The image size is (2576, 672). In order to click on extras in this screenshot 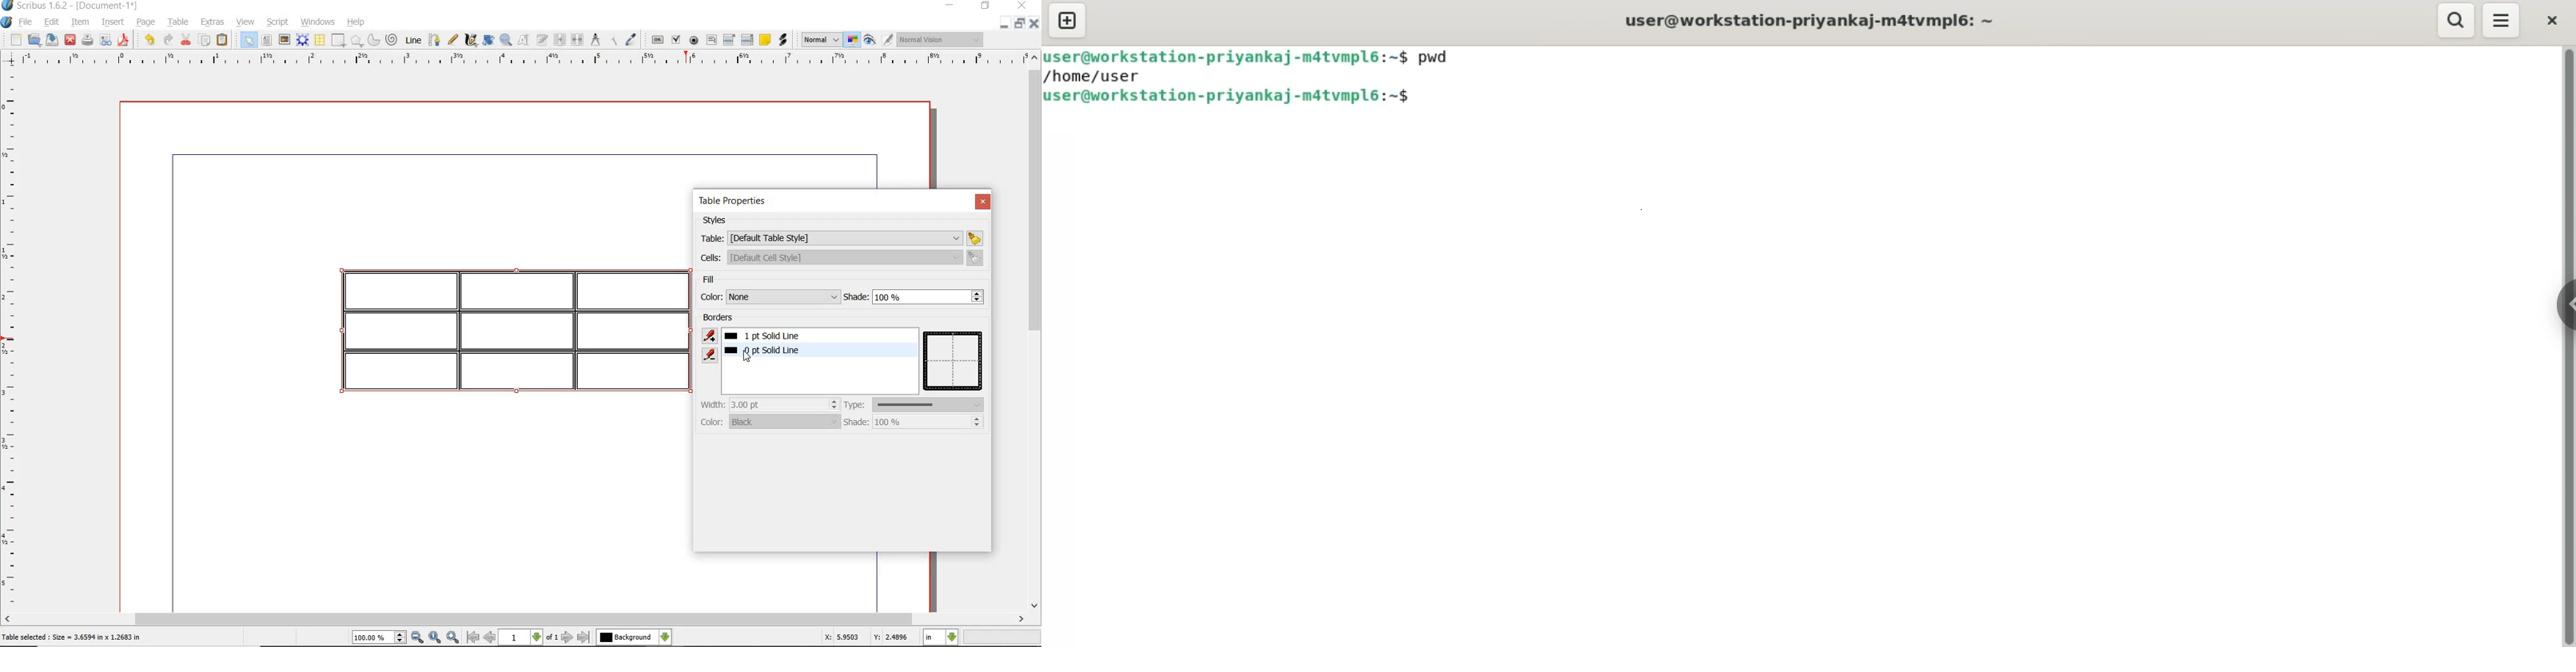, I will do `click(213, 23)`.